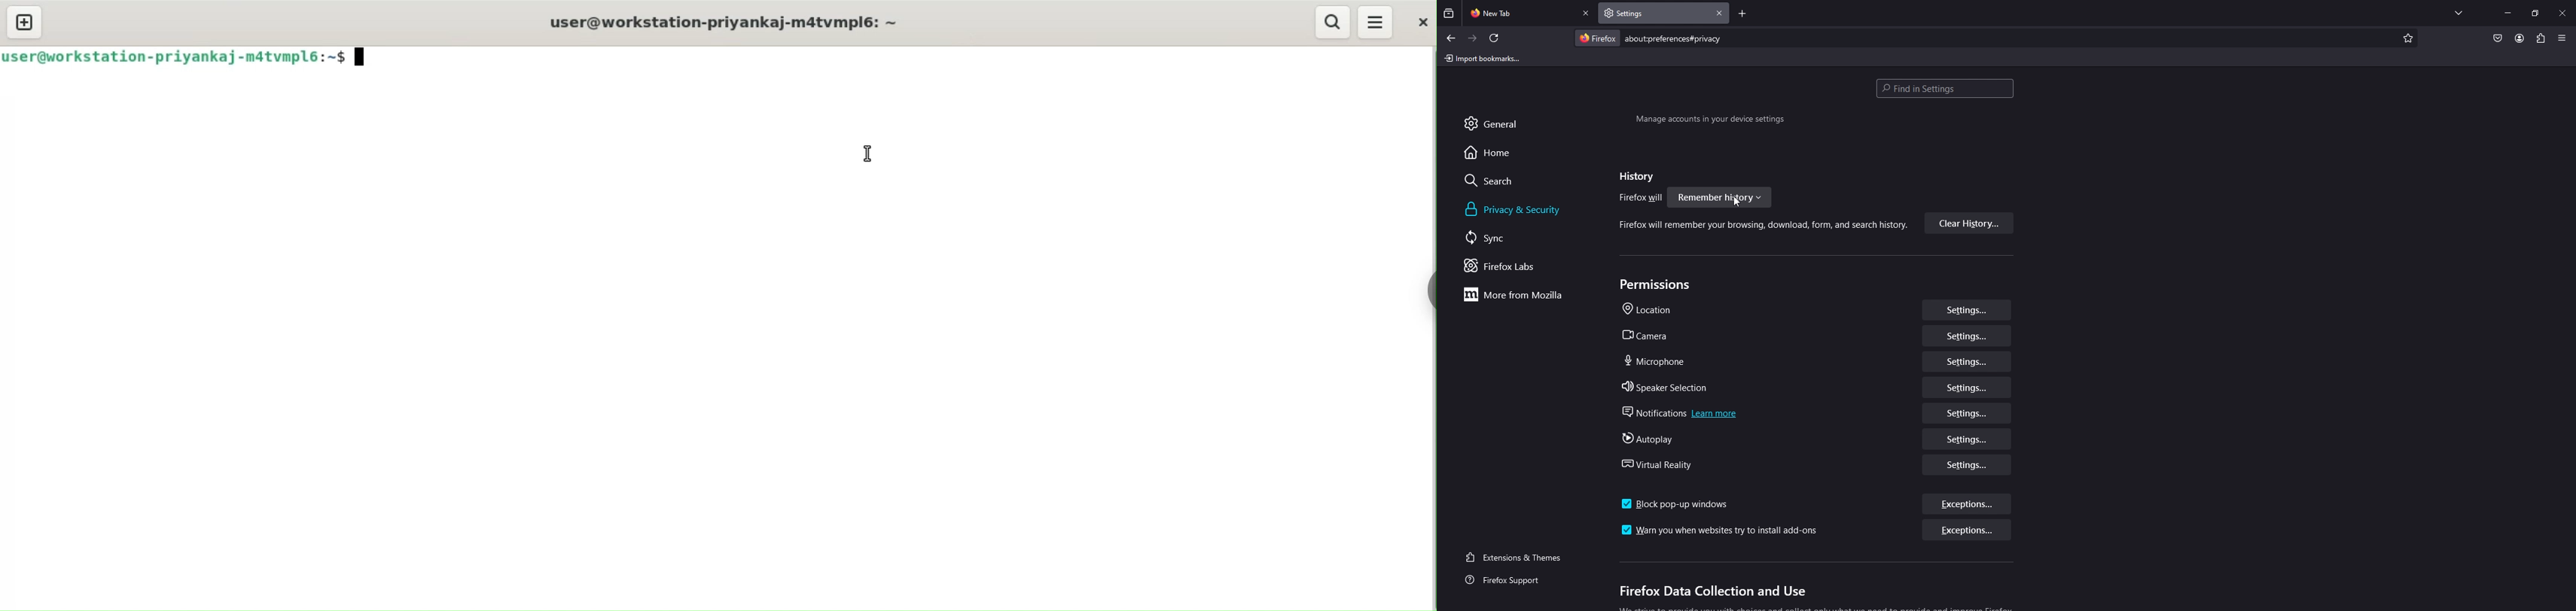 The image size is (2576, 616). Describe the element at coordinates (1376, 23) in the screenshot. I see `menu` at that location.